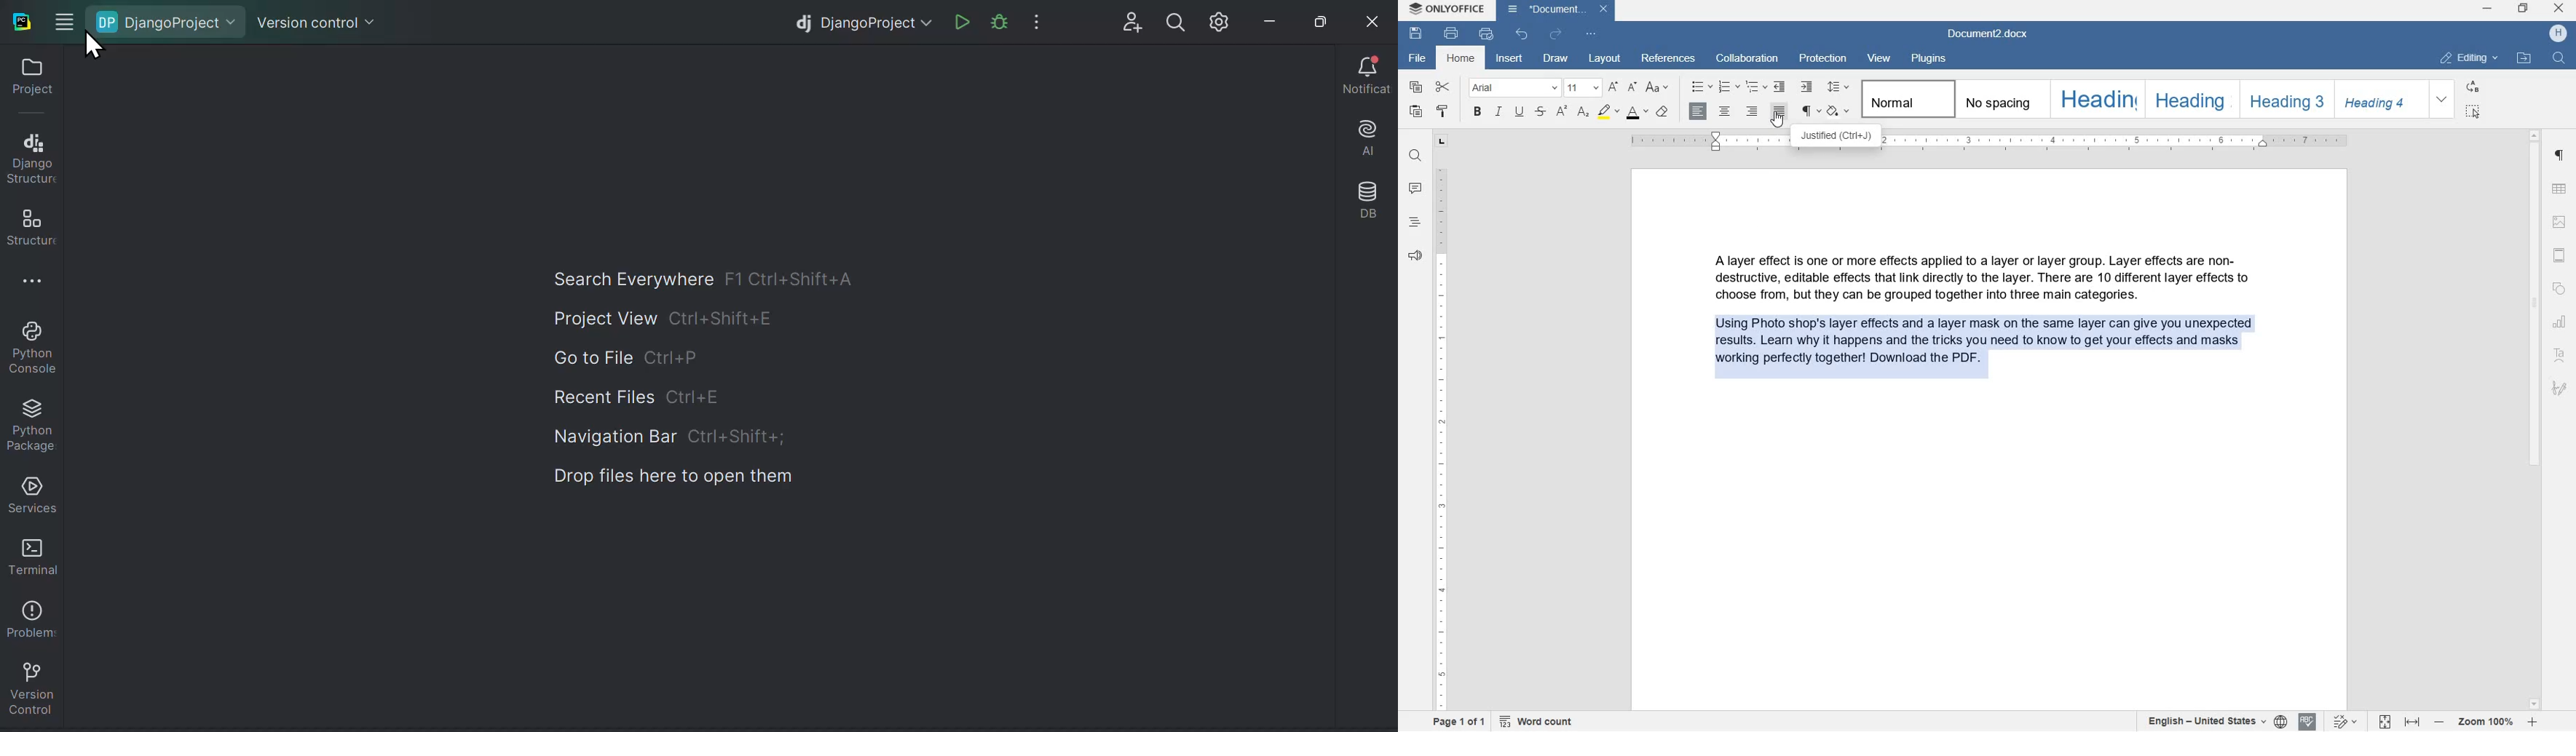 This screenshot has width=2576, height=756. Describe the element at coordinates (1439, 438) in the screenshot. I see `RULER` at that location.